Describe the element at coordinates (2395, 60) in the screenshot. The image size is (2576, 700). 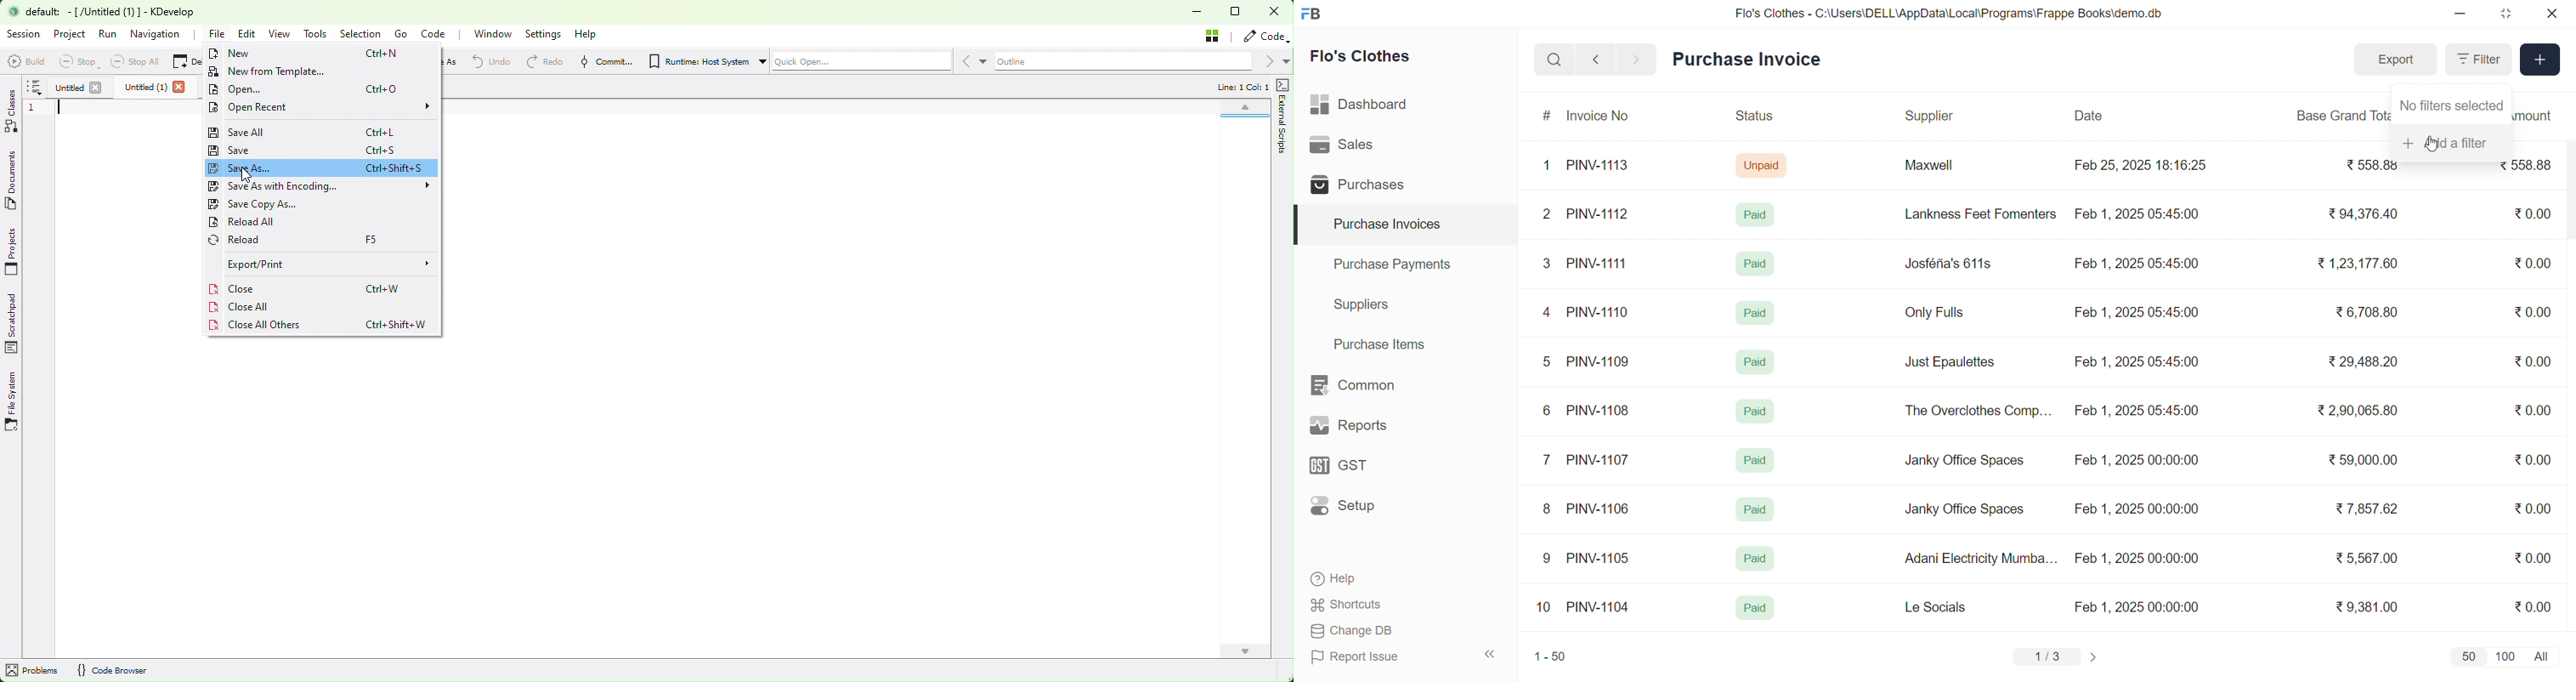
I see `Export` at that location.